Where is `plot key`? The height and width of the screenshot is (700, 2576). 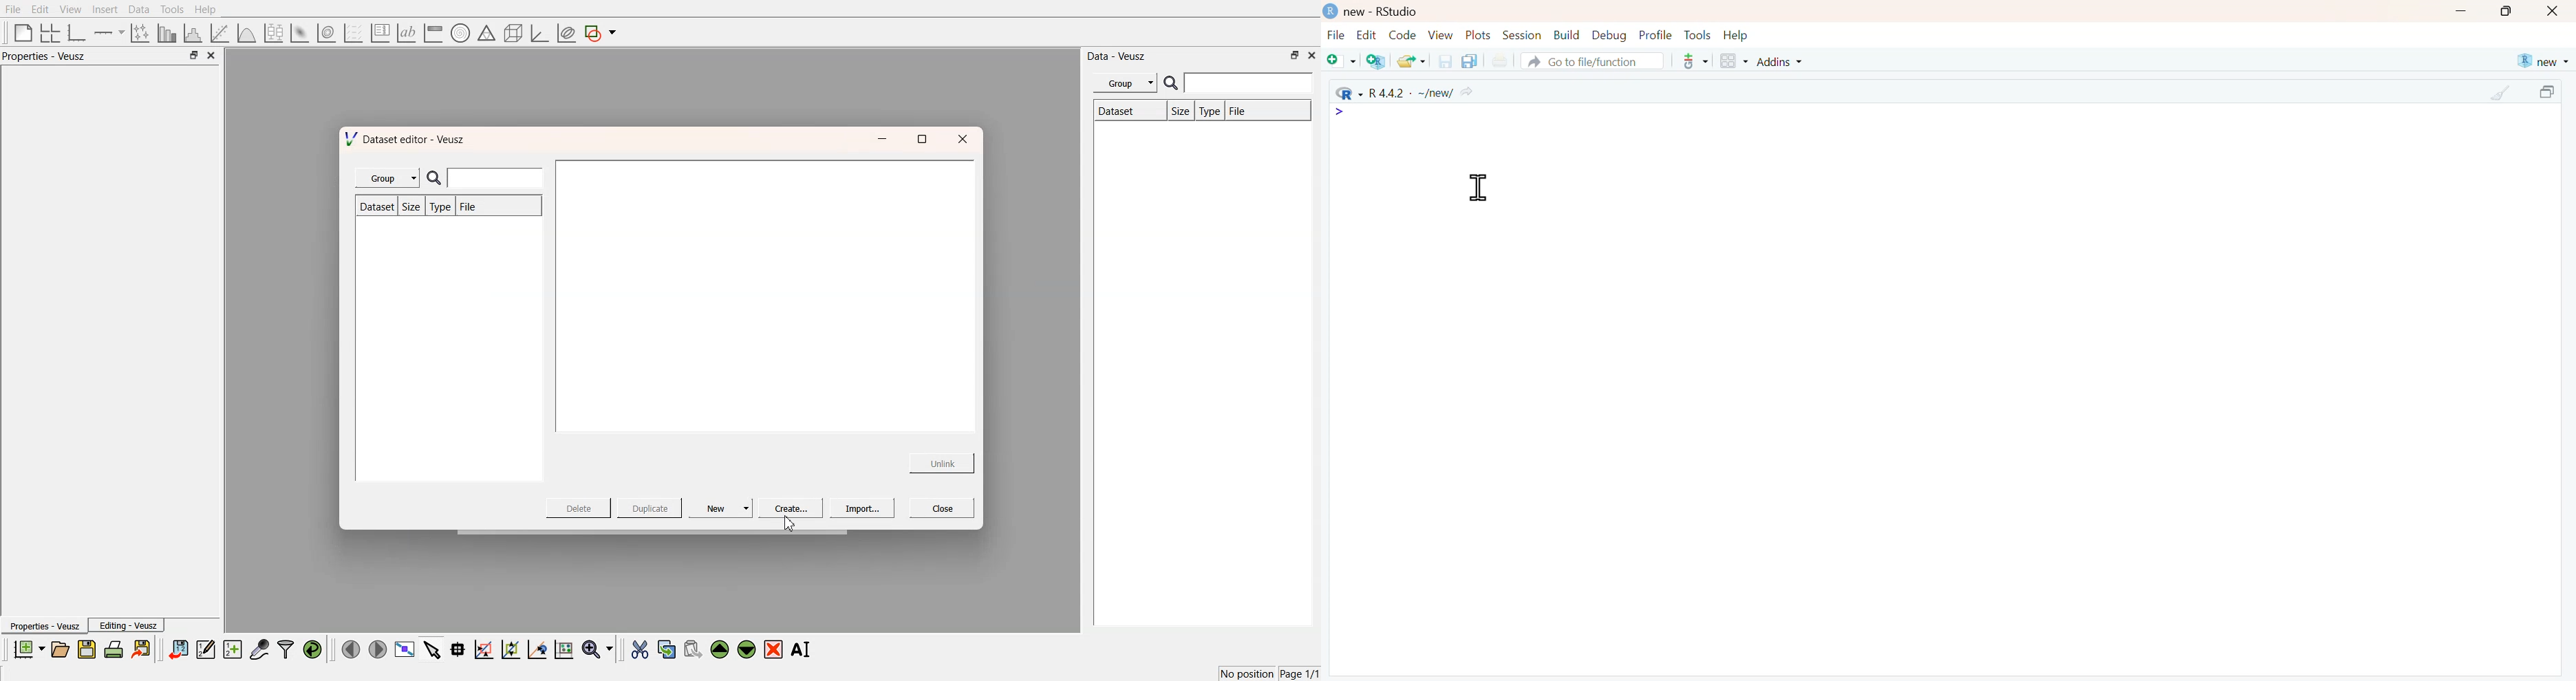
plot key is located at coordinates (380, 33).